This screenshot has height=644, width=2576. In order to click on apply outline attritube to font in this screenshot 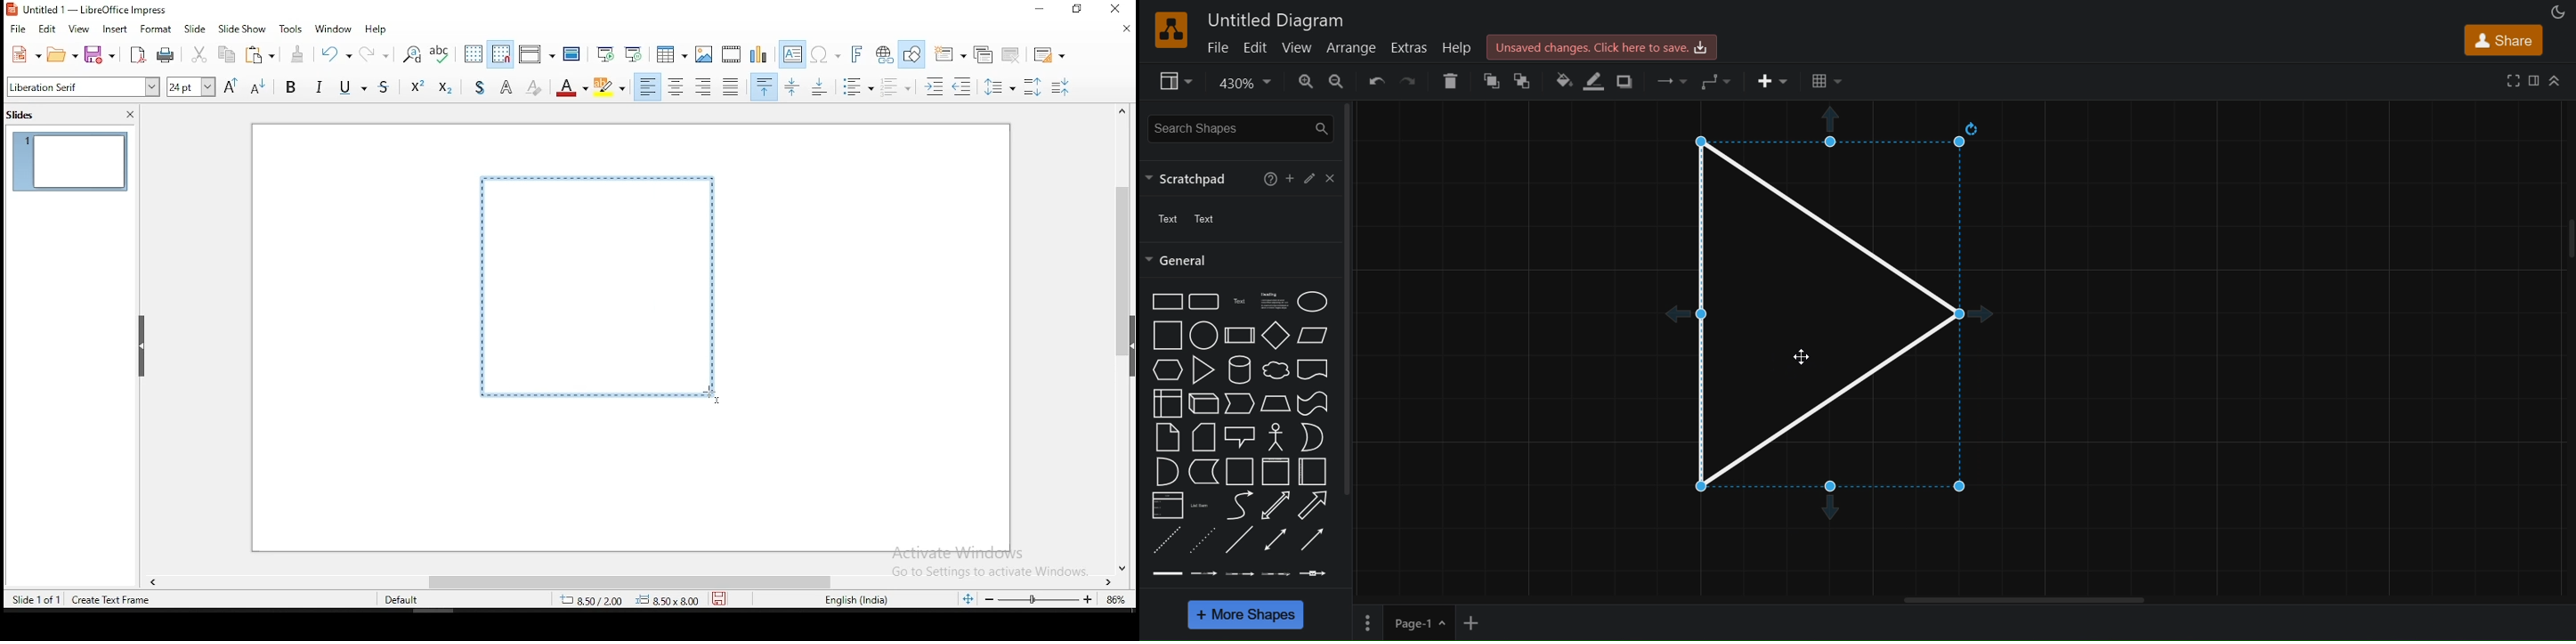, I will do `click(504, 87)`.